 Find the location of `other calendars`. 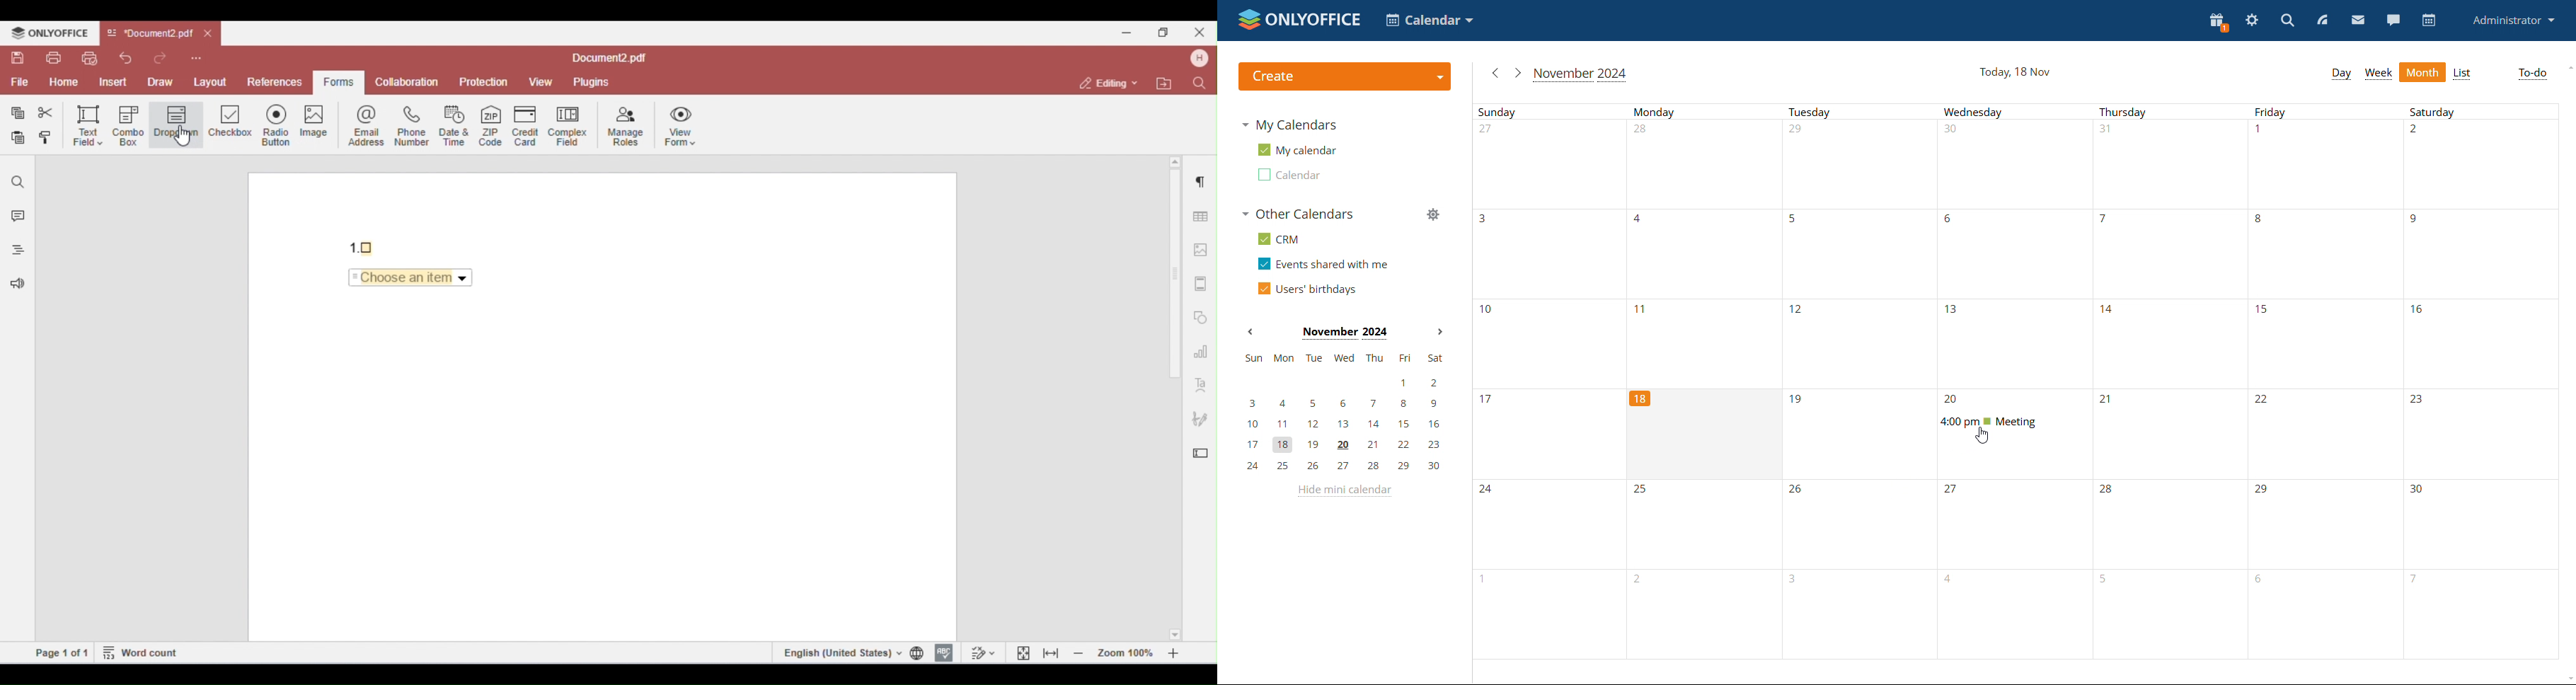

other calendars is located at coordinates (1297, 214).